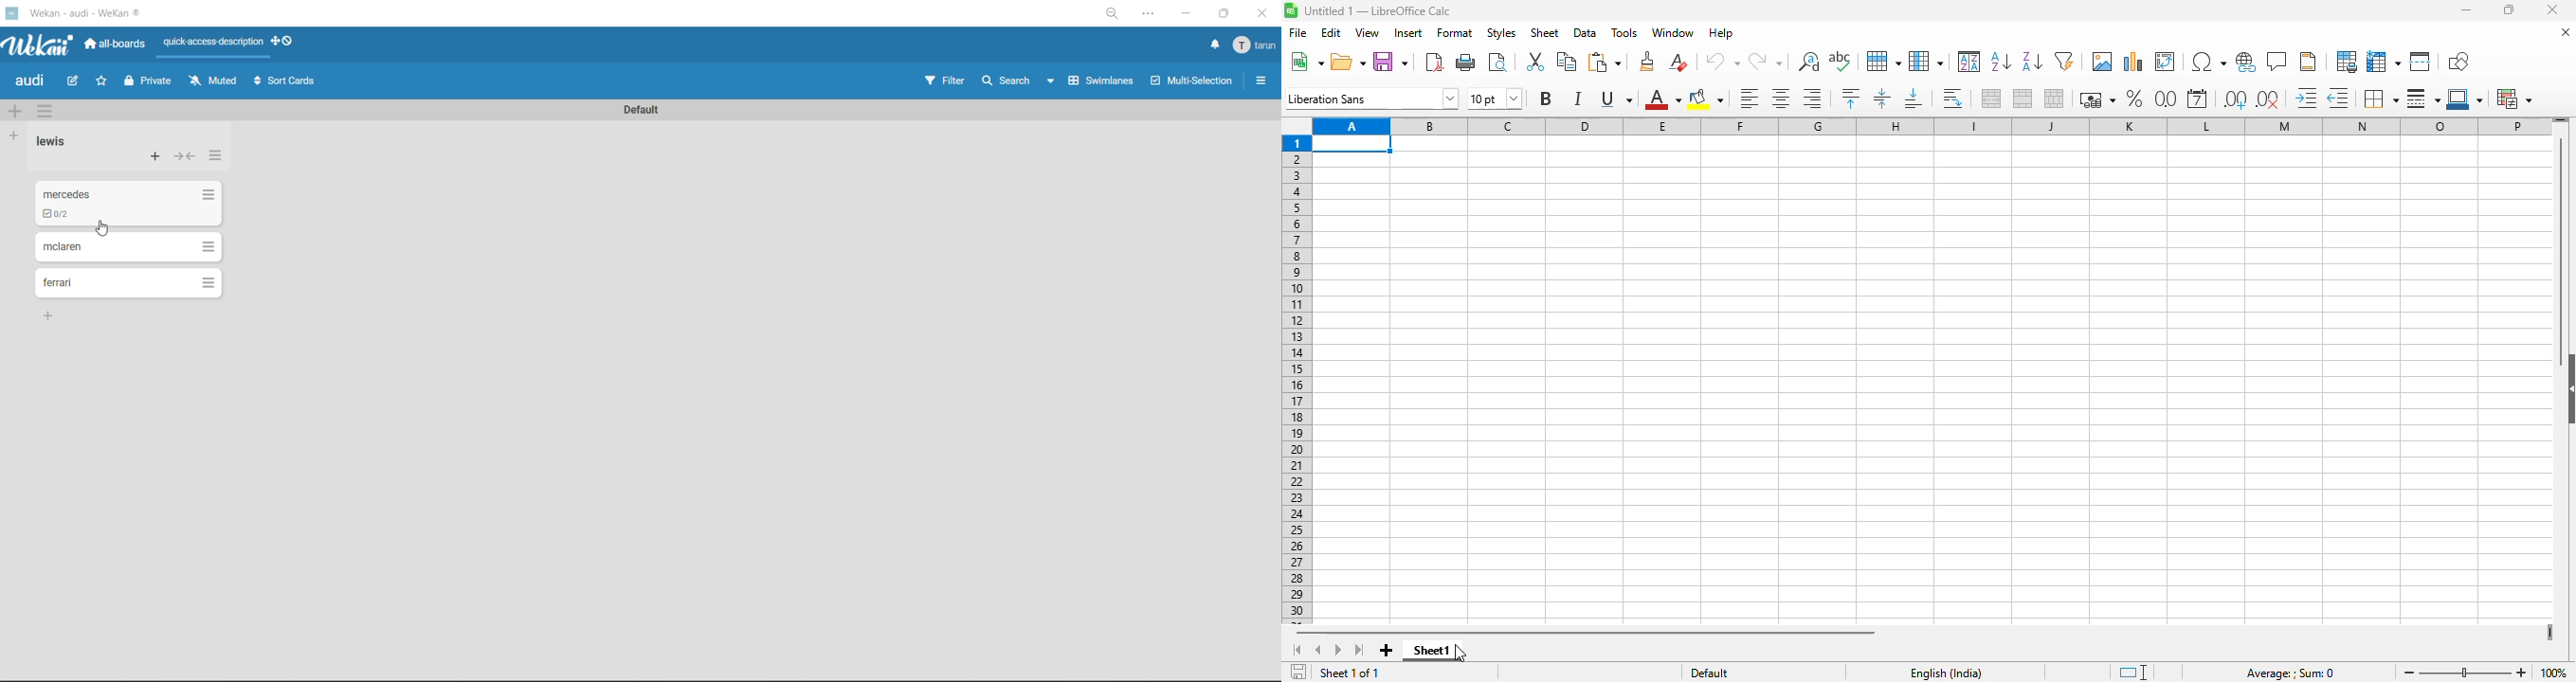 The image size is (2576, 700). Describe the element at coordinates (1332, 32) in the screenshot. I see `edit` at that location.